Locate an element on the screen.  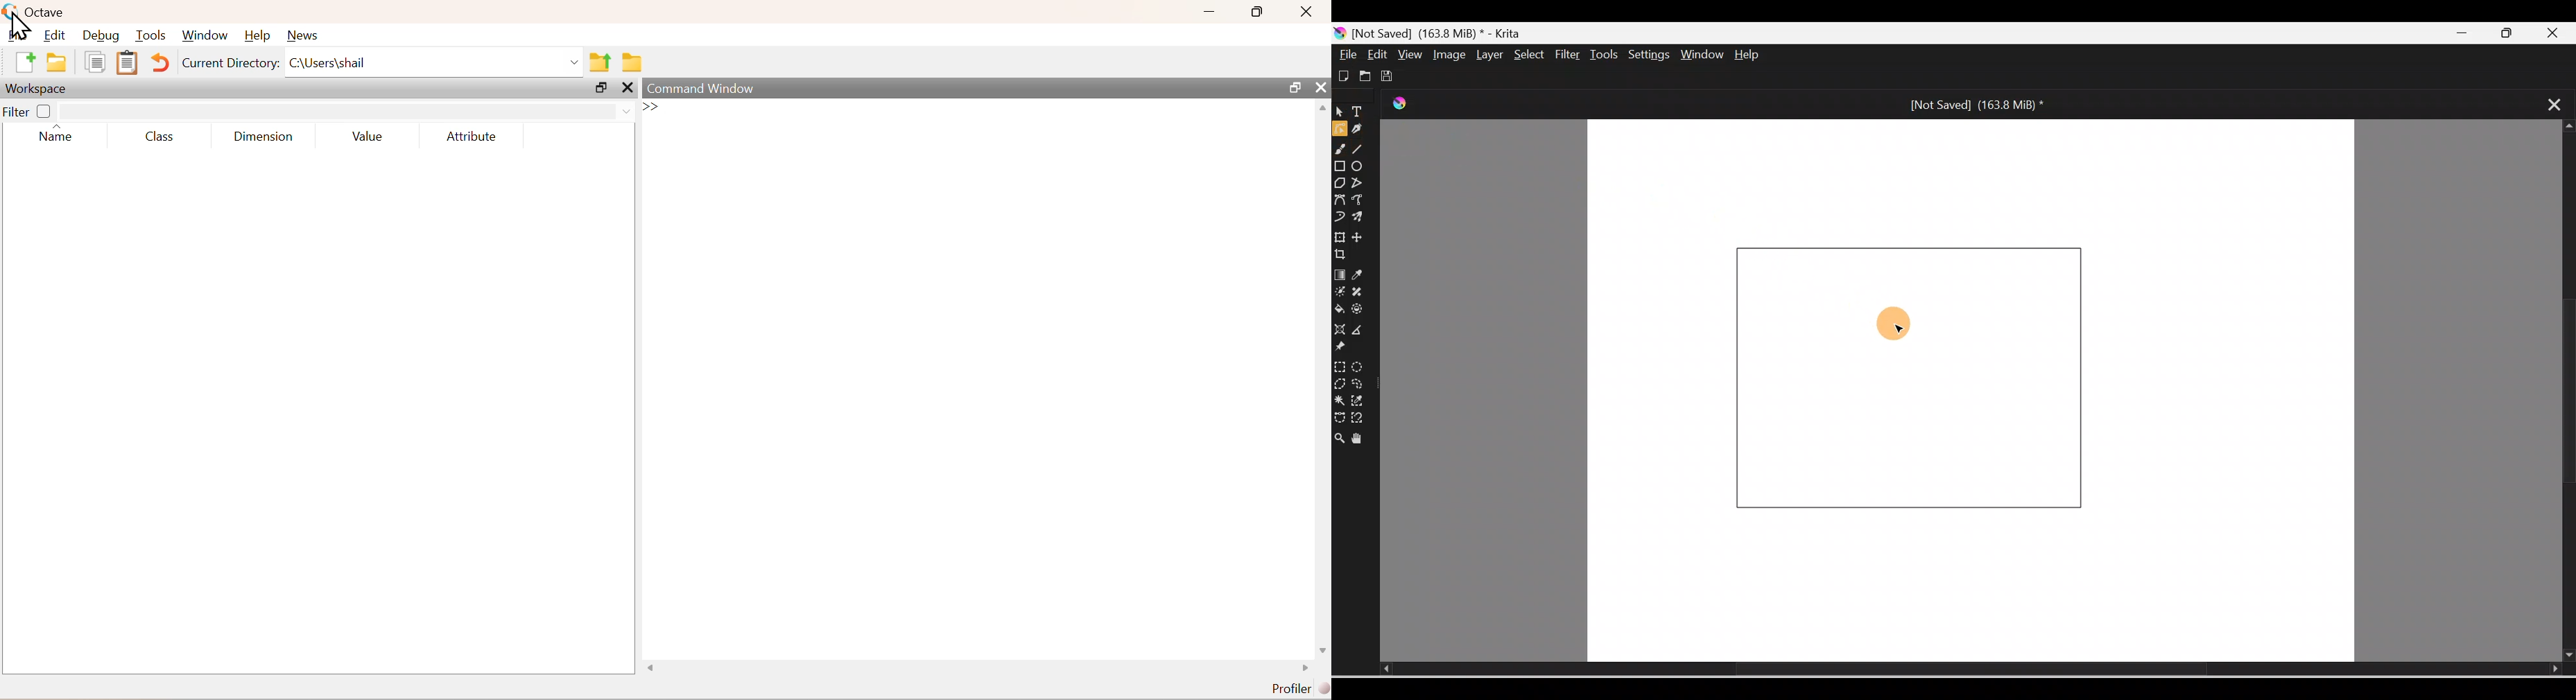
Draw a gradient is located at coordinates (1339, 275).